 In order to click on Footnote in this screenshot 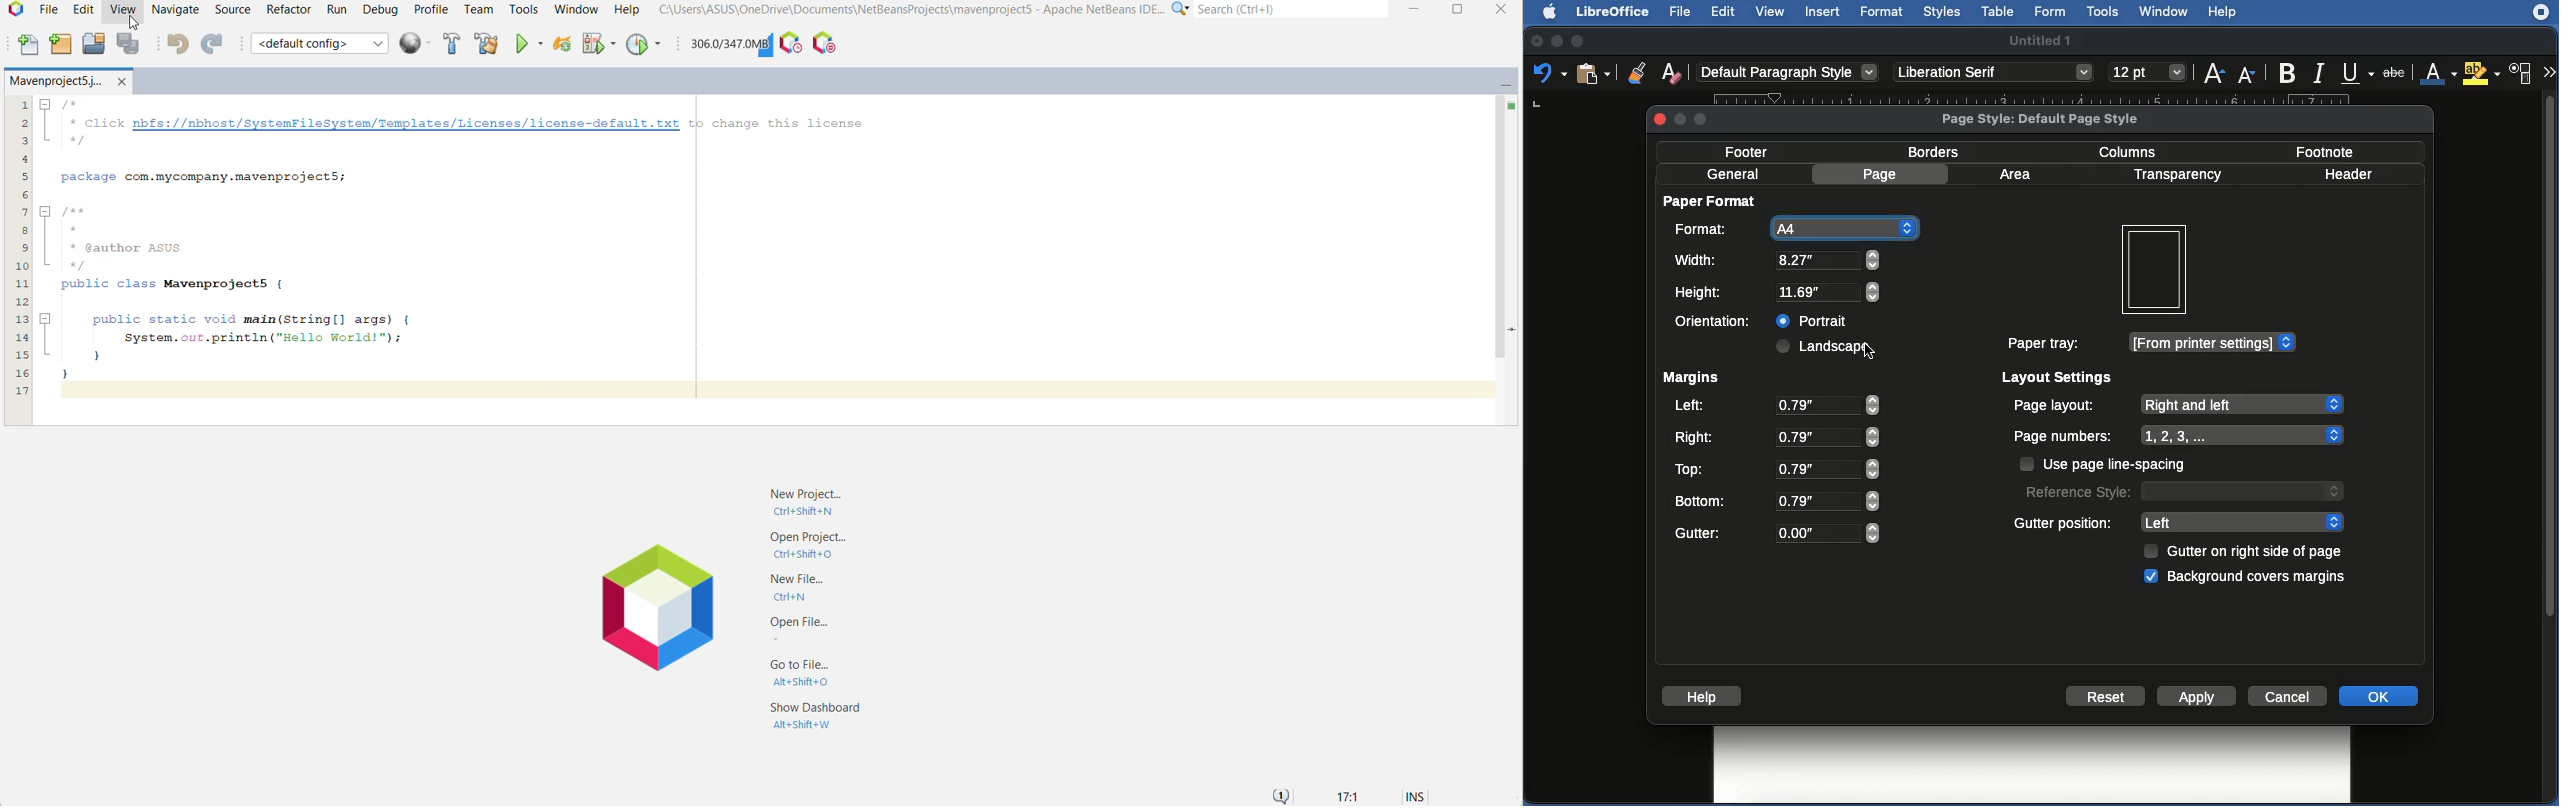, I will do `click(2325, 150)`.